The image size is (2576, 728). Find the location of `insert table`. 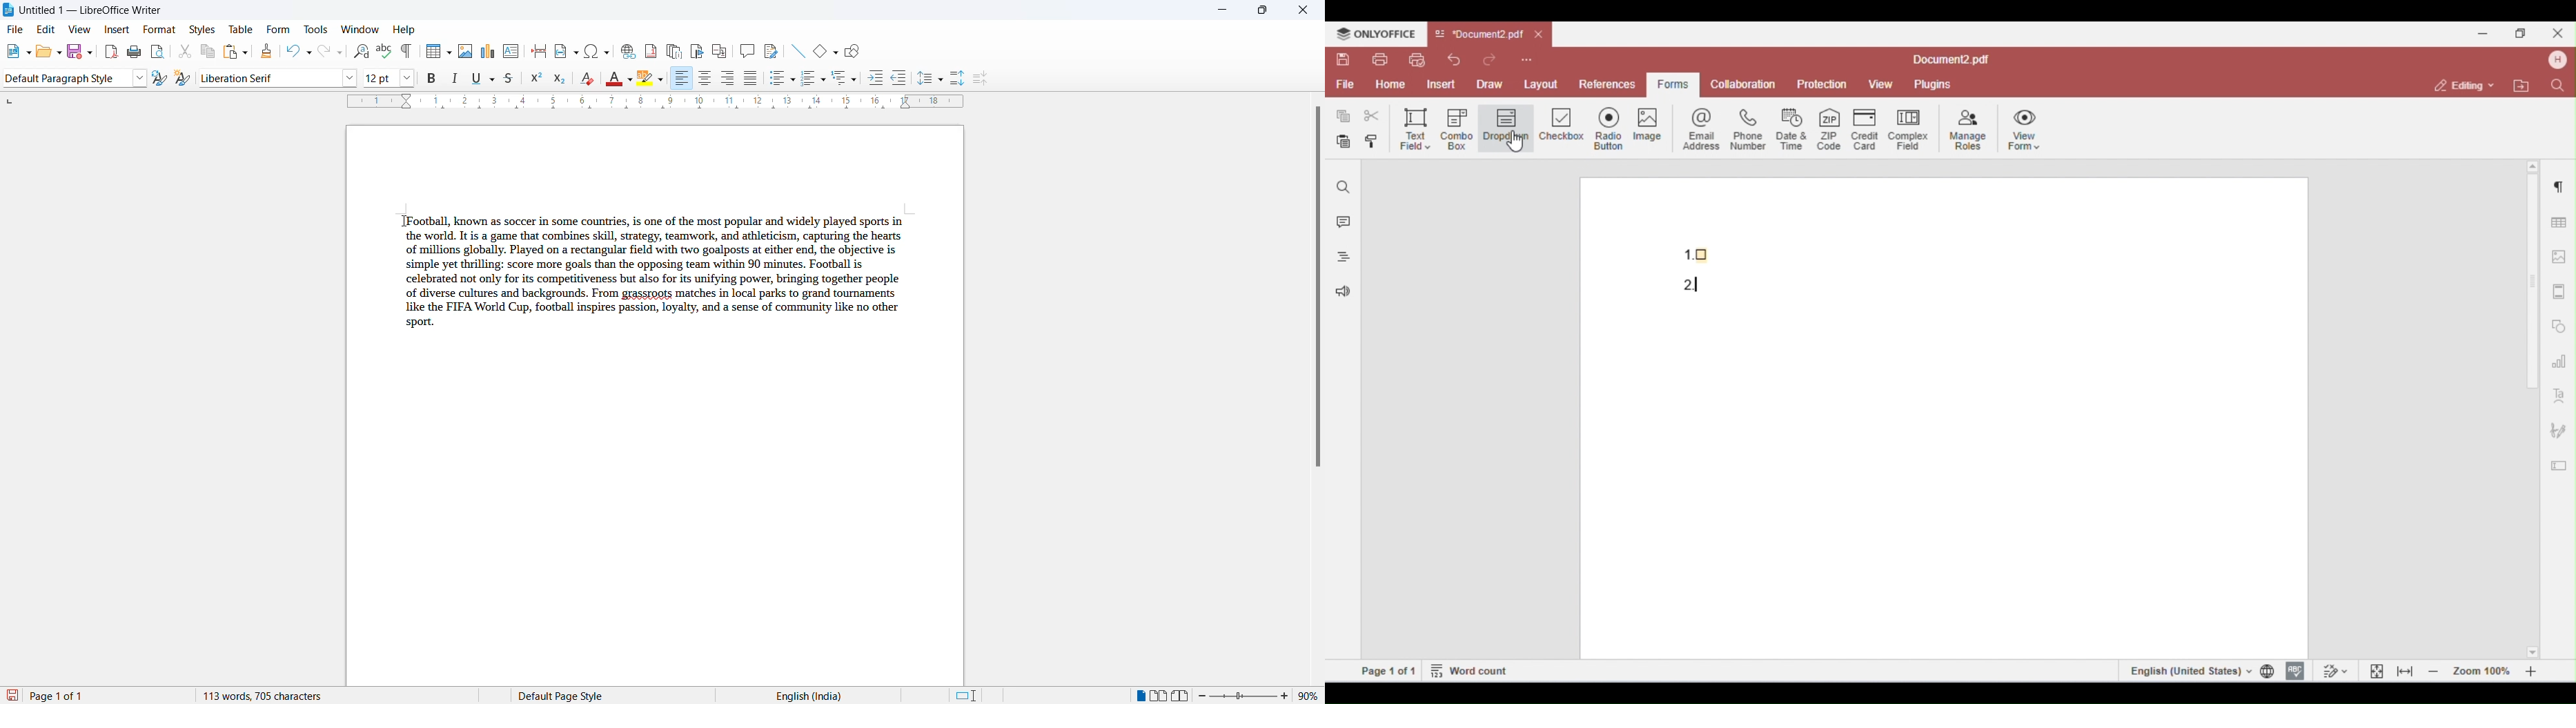

insert table is located at coordinates (432, 51).